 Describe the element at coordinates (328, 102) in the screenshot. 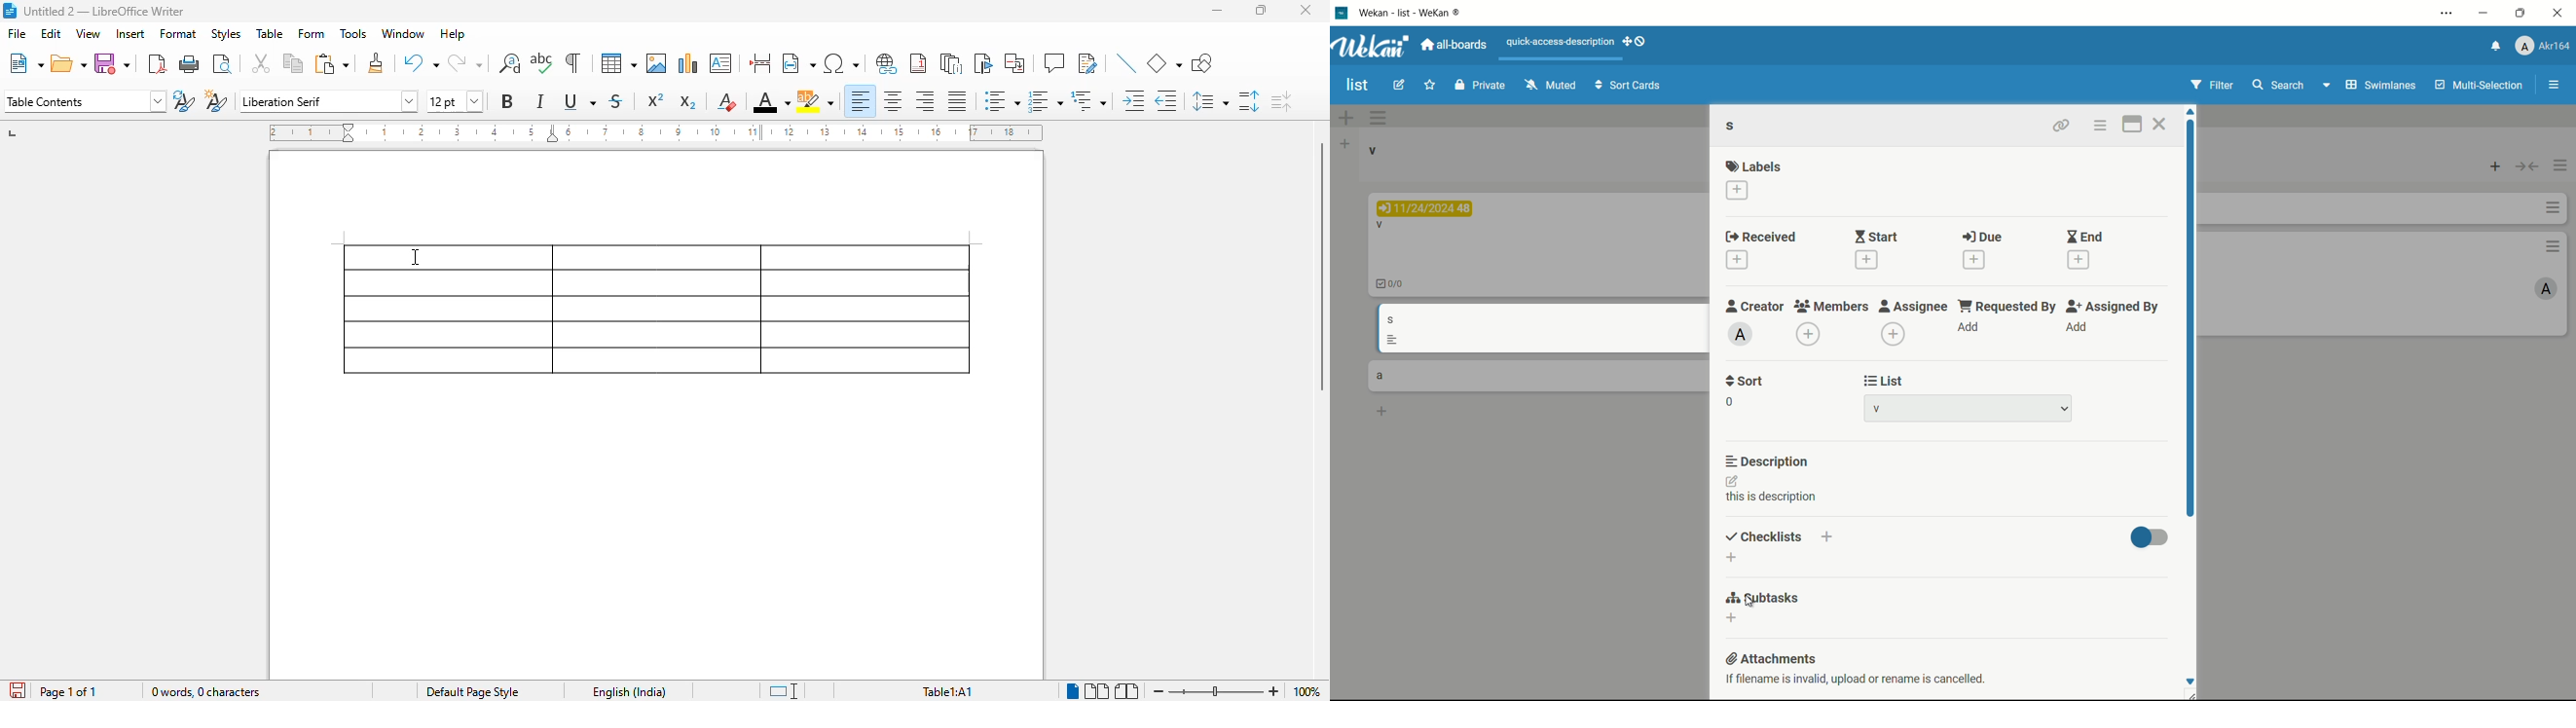

I see `font name` at that location.